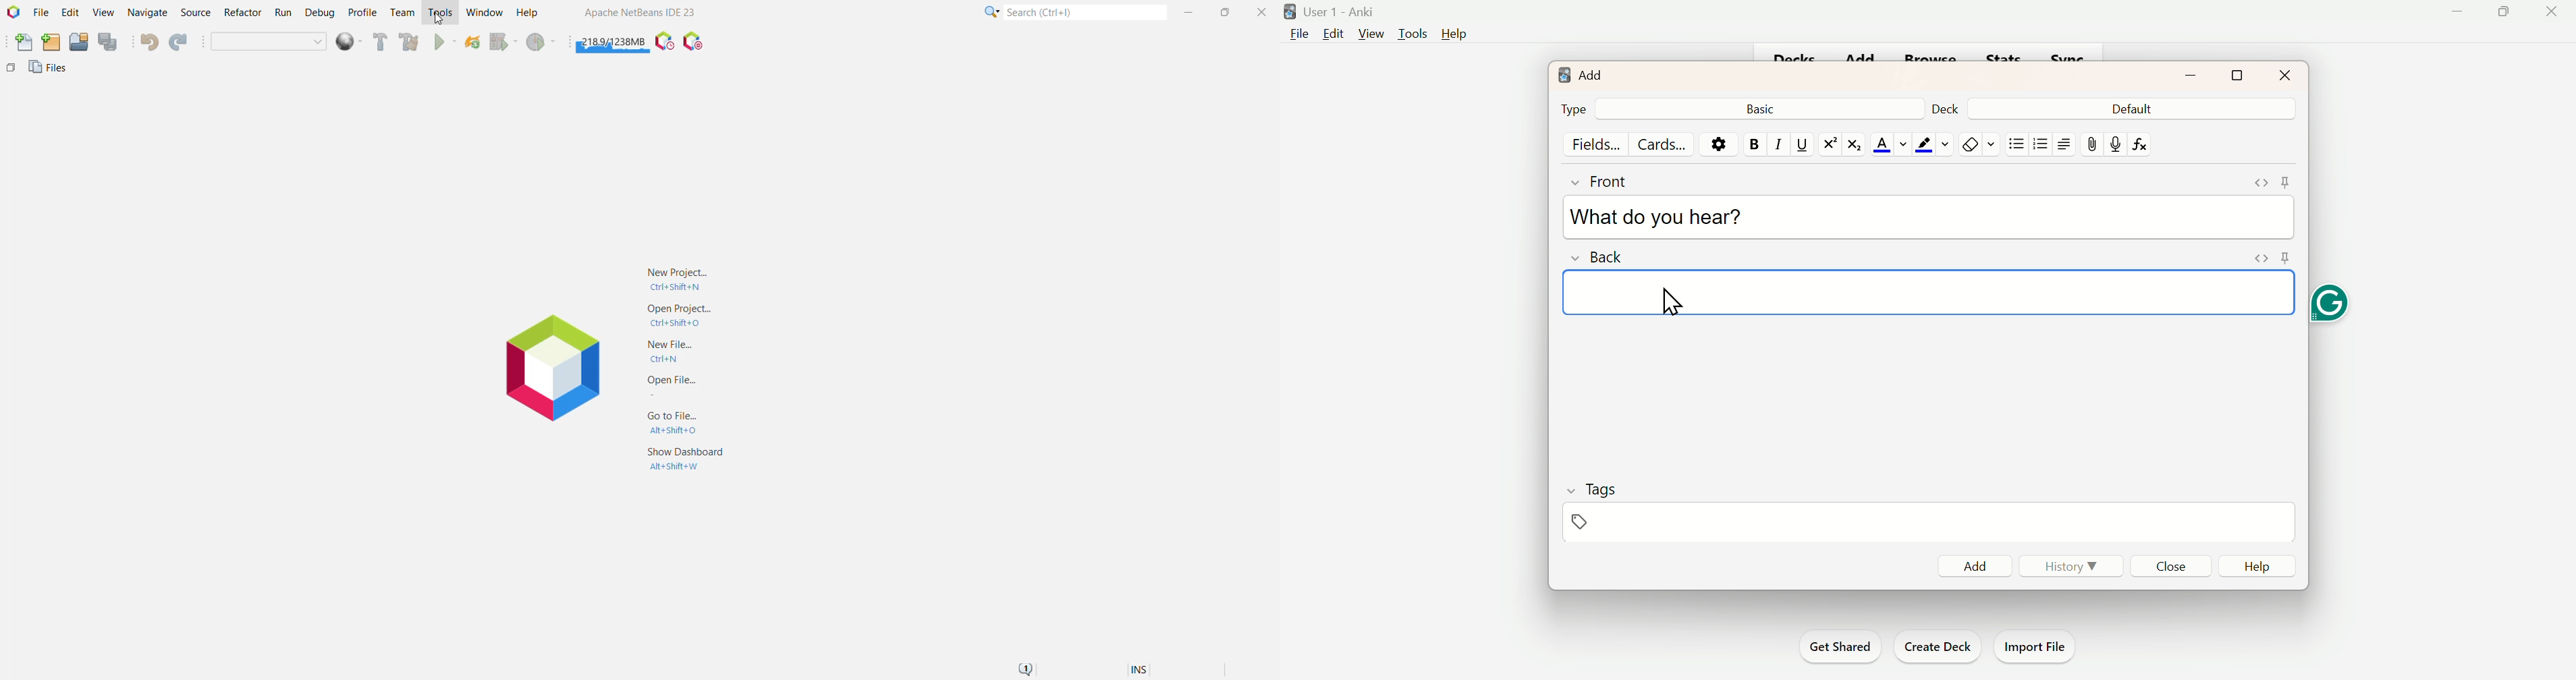  Describe the element at coordinates (2259, 565) in the screenshot. I see `Help` at that location.